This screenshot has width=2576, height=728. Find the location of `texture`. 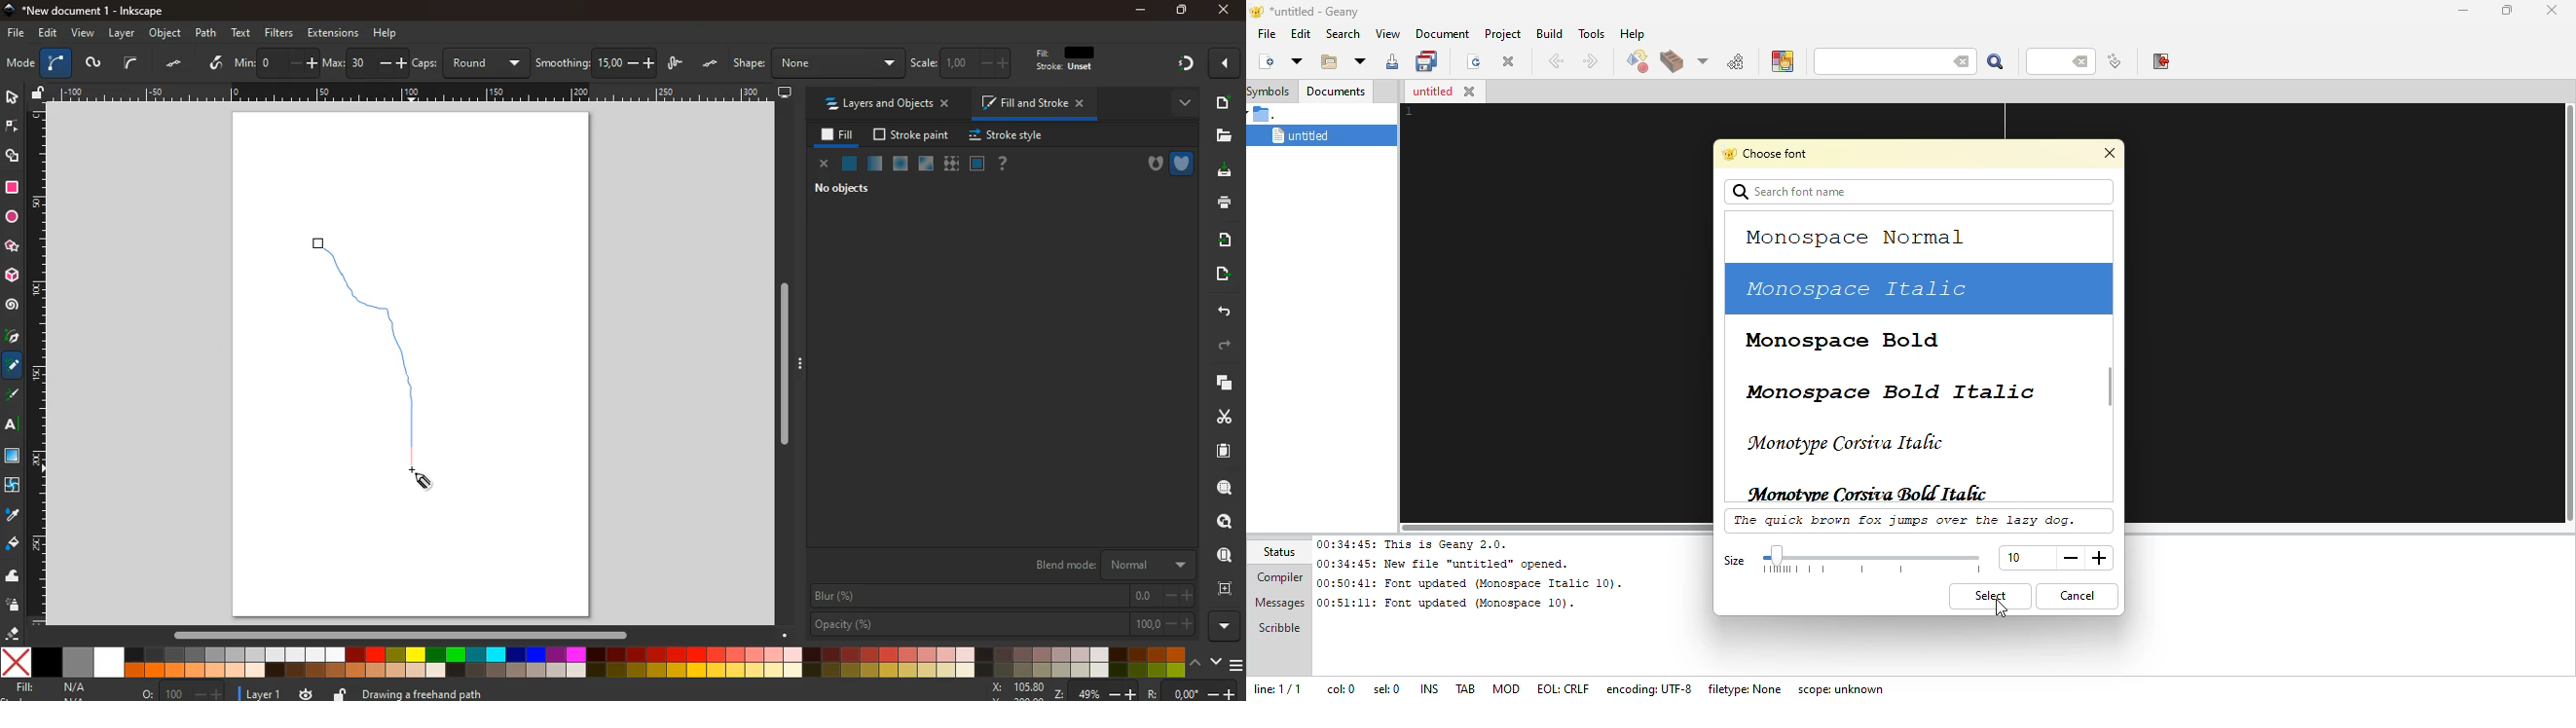

texture is located at coordinates (951, 163).